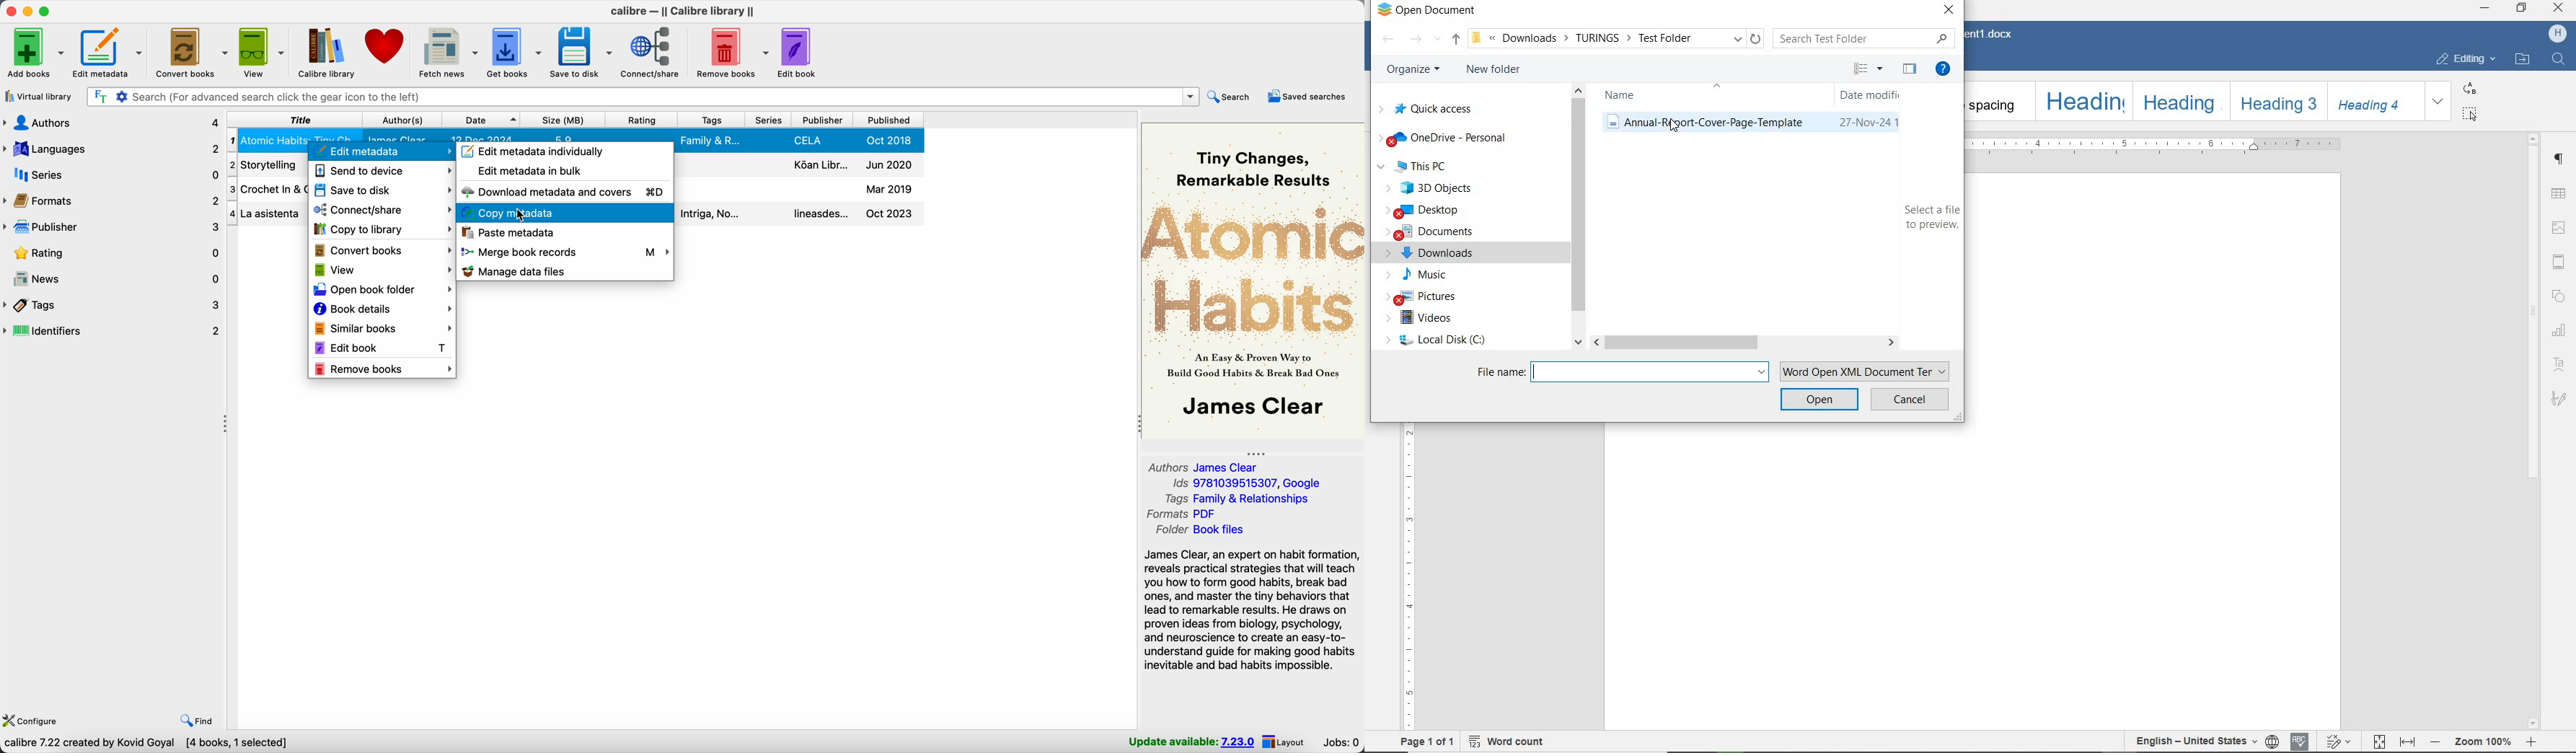 This screenshot has height=756, width=2576. I want to click on Atomic Habits book details, so click(572, 135).